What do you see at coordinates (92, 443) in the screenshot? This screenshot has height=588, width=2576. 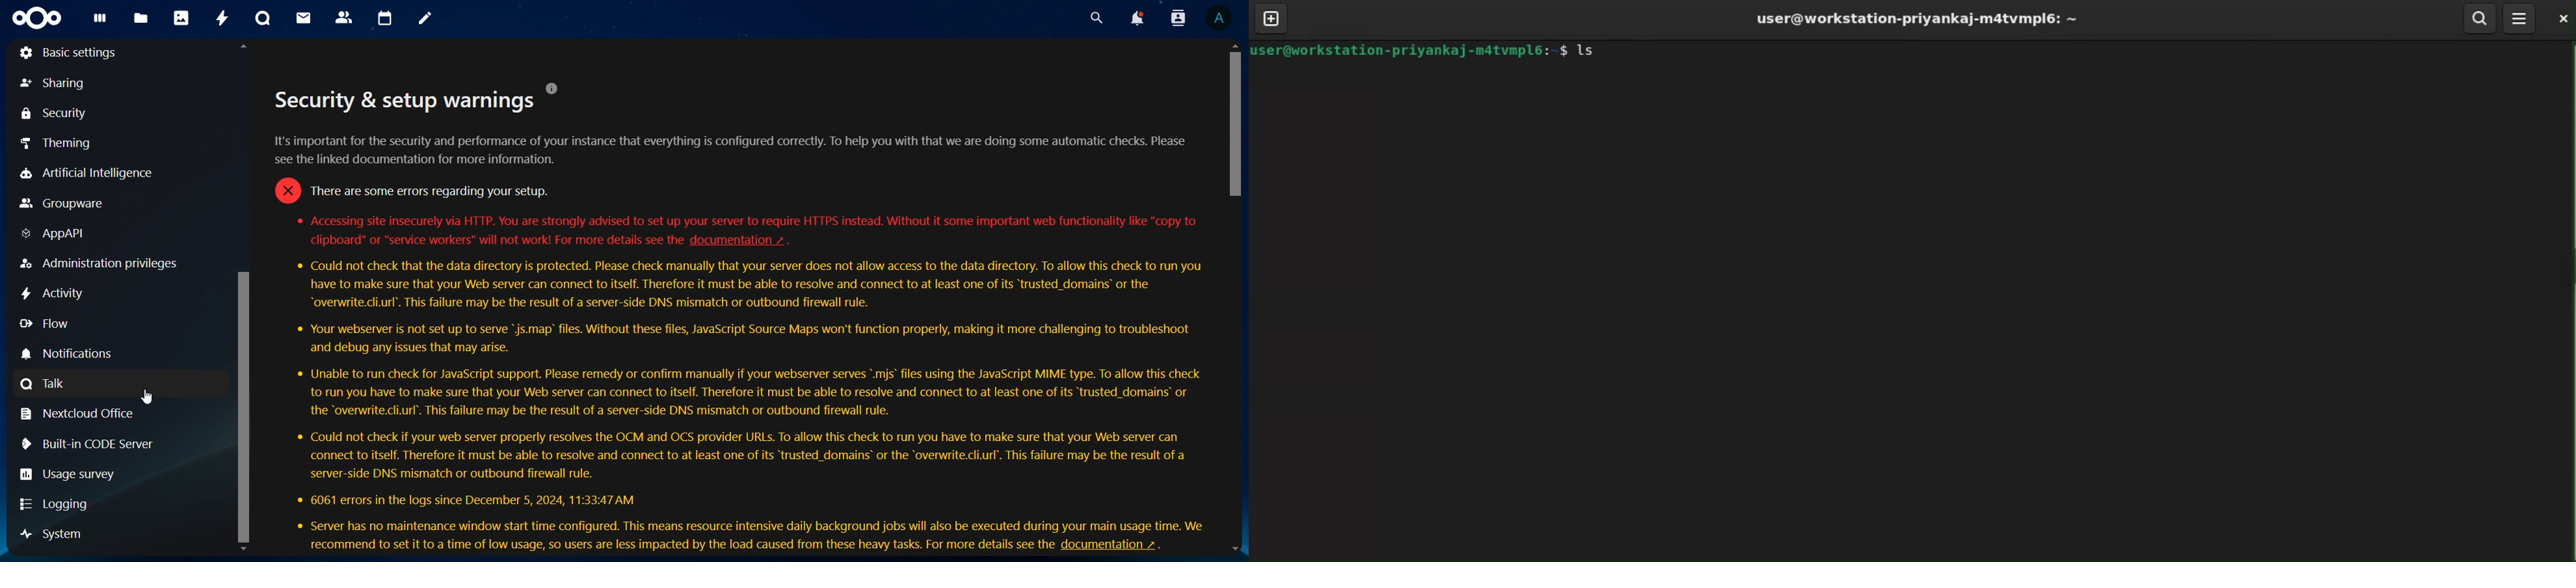 I see `built in code server` at bounding box center [92, 443].